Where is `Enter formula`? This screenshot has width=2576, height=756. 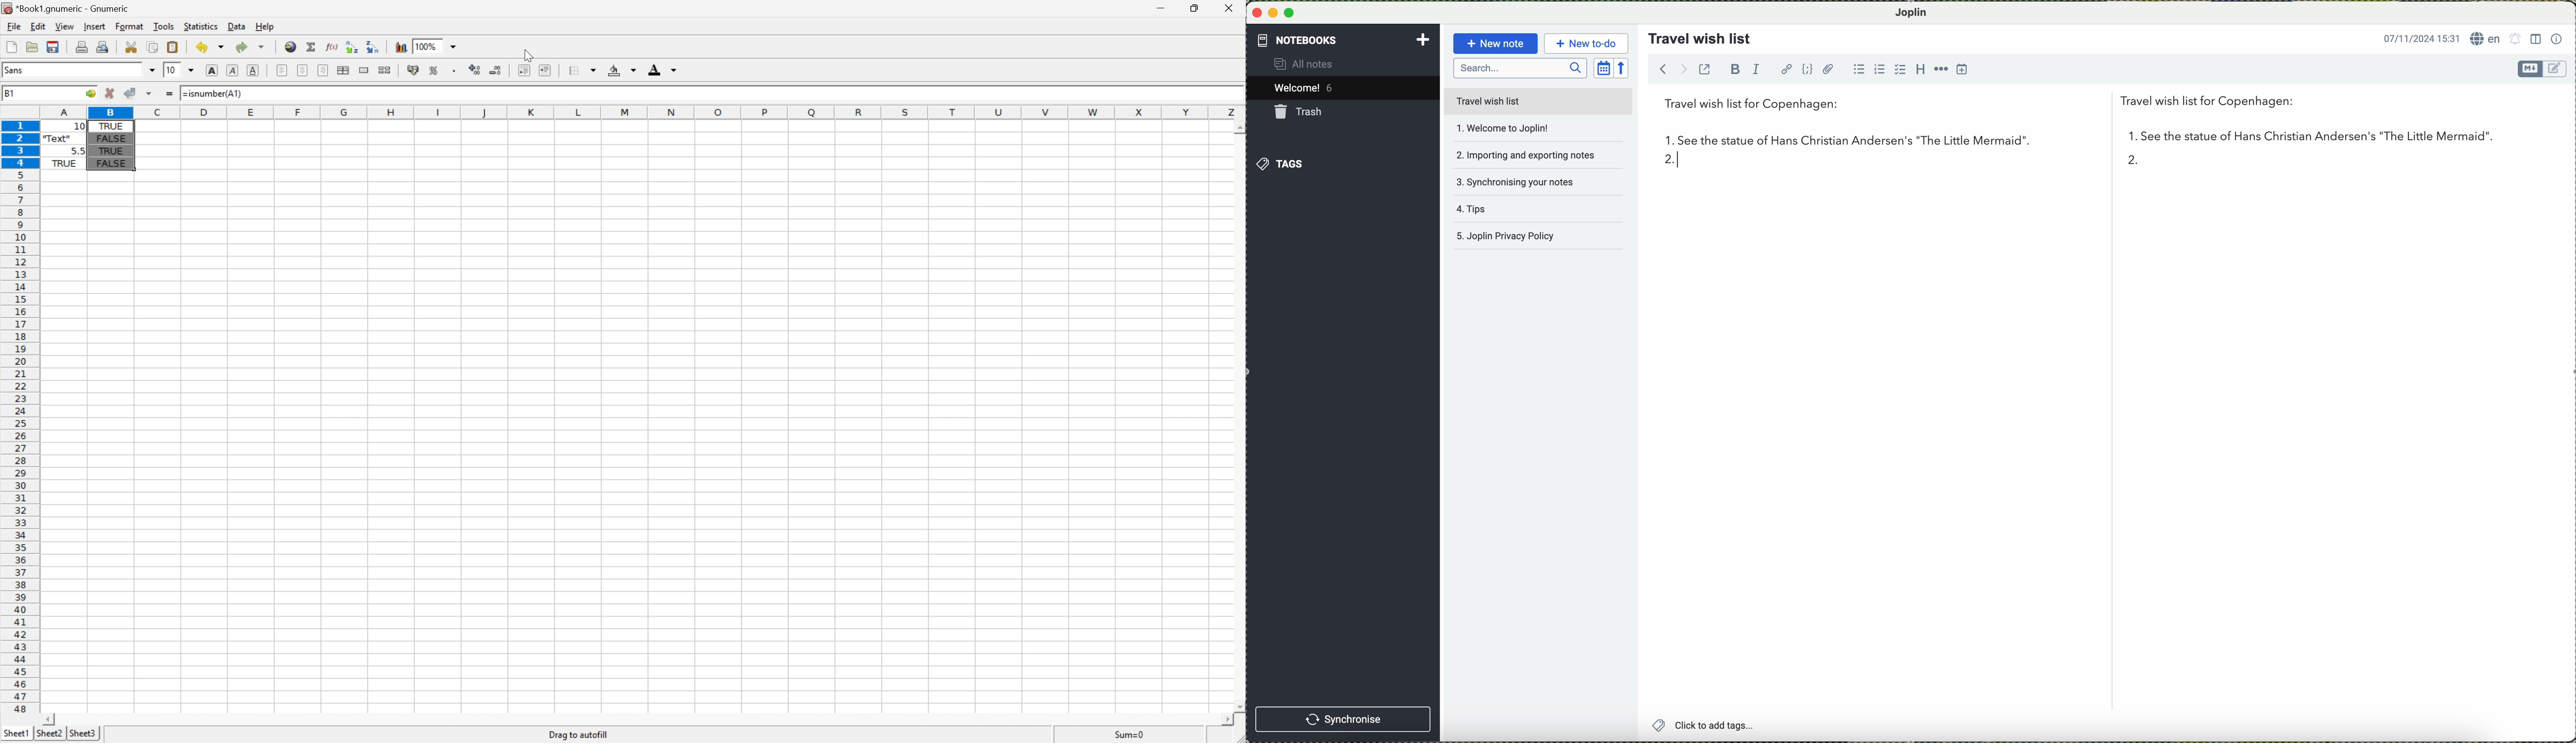
Enter formula is located at coordinates (169, 93).